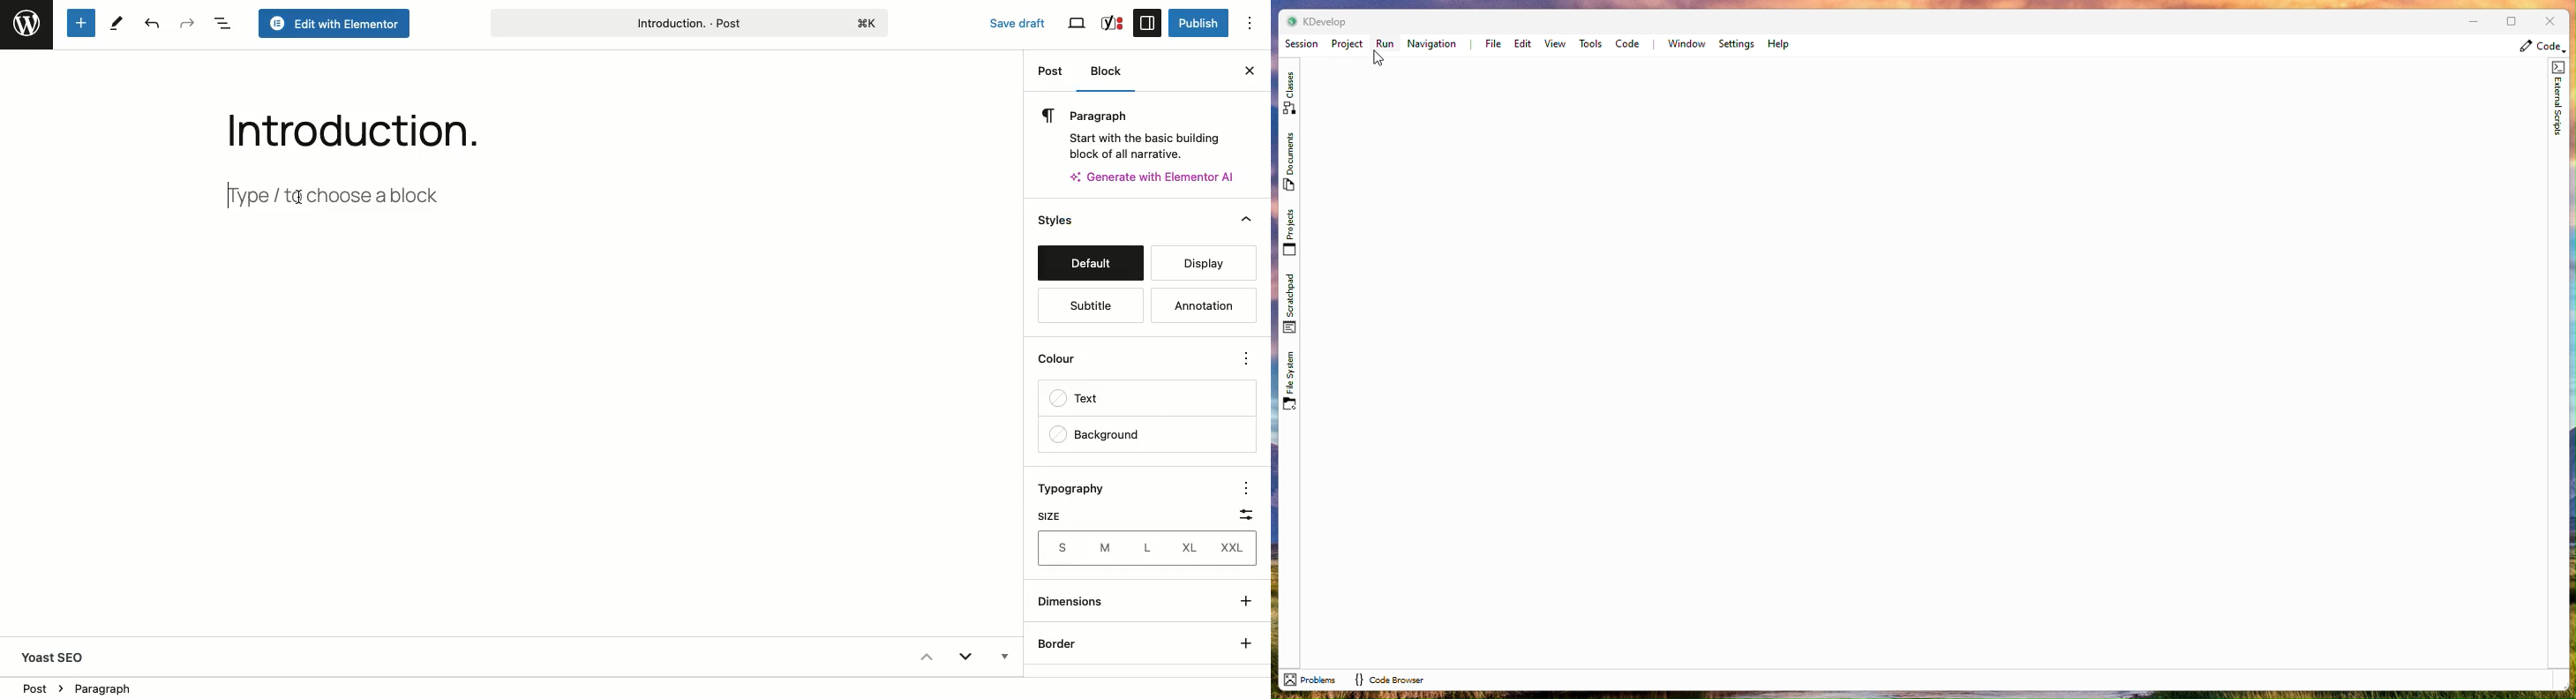 The width and height of the screenshot is (2576, 700). What do you see at coordinates (1145, 548) in the screenshot?
I see `Sizes` at bounding box center [1145, 548].